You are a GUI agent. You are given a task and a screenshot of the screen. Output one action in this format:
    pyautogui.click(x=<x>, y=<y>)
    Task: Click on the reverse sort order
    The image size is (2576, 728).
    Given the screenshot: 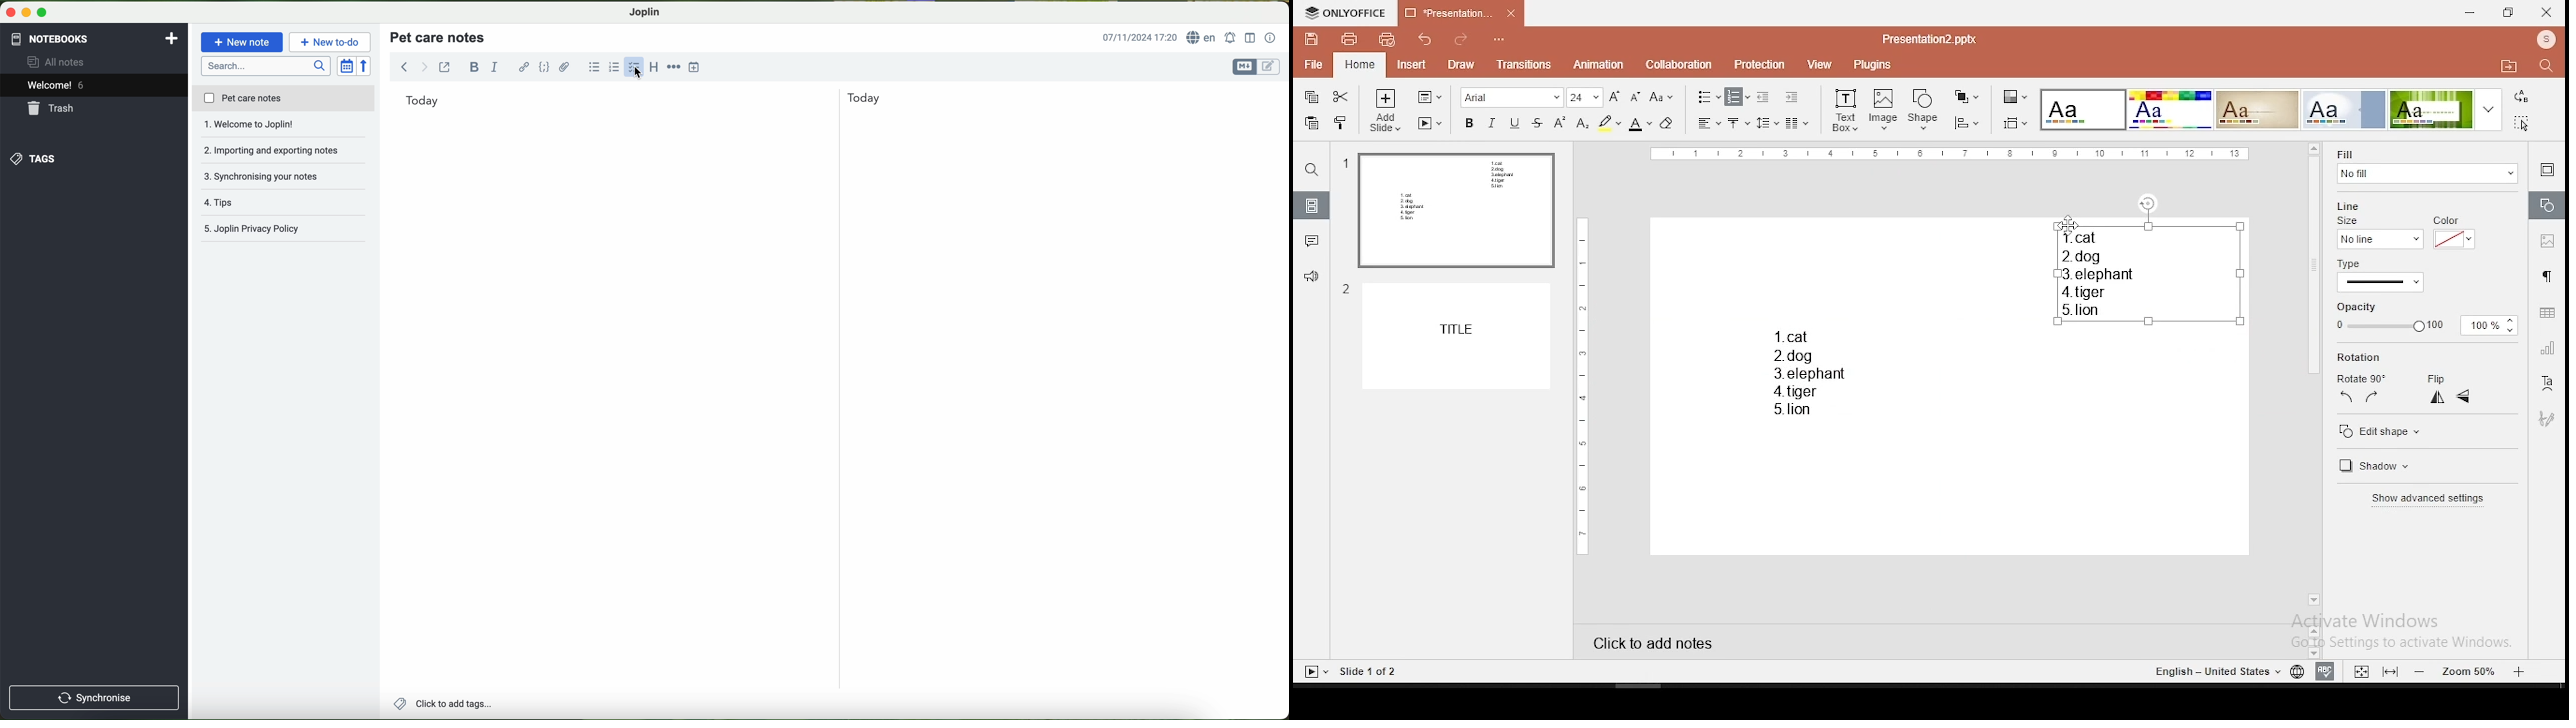 What is the action you would take?
    pyautogui.click(x=367, y=66)
    